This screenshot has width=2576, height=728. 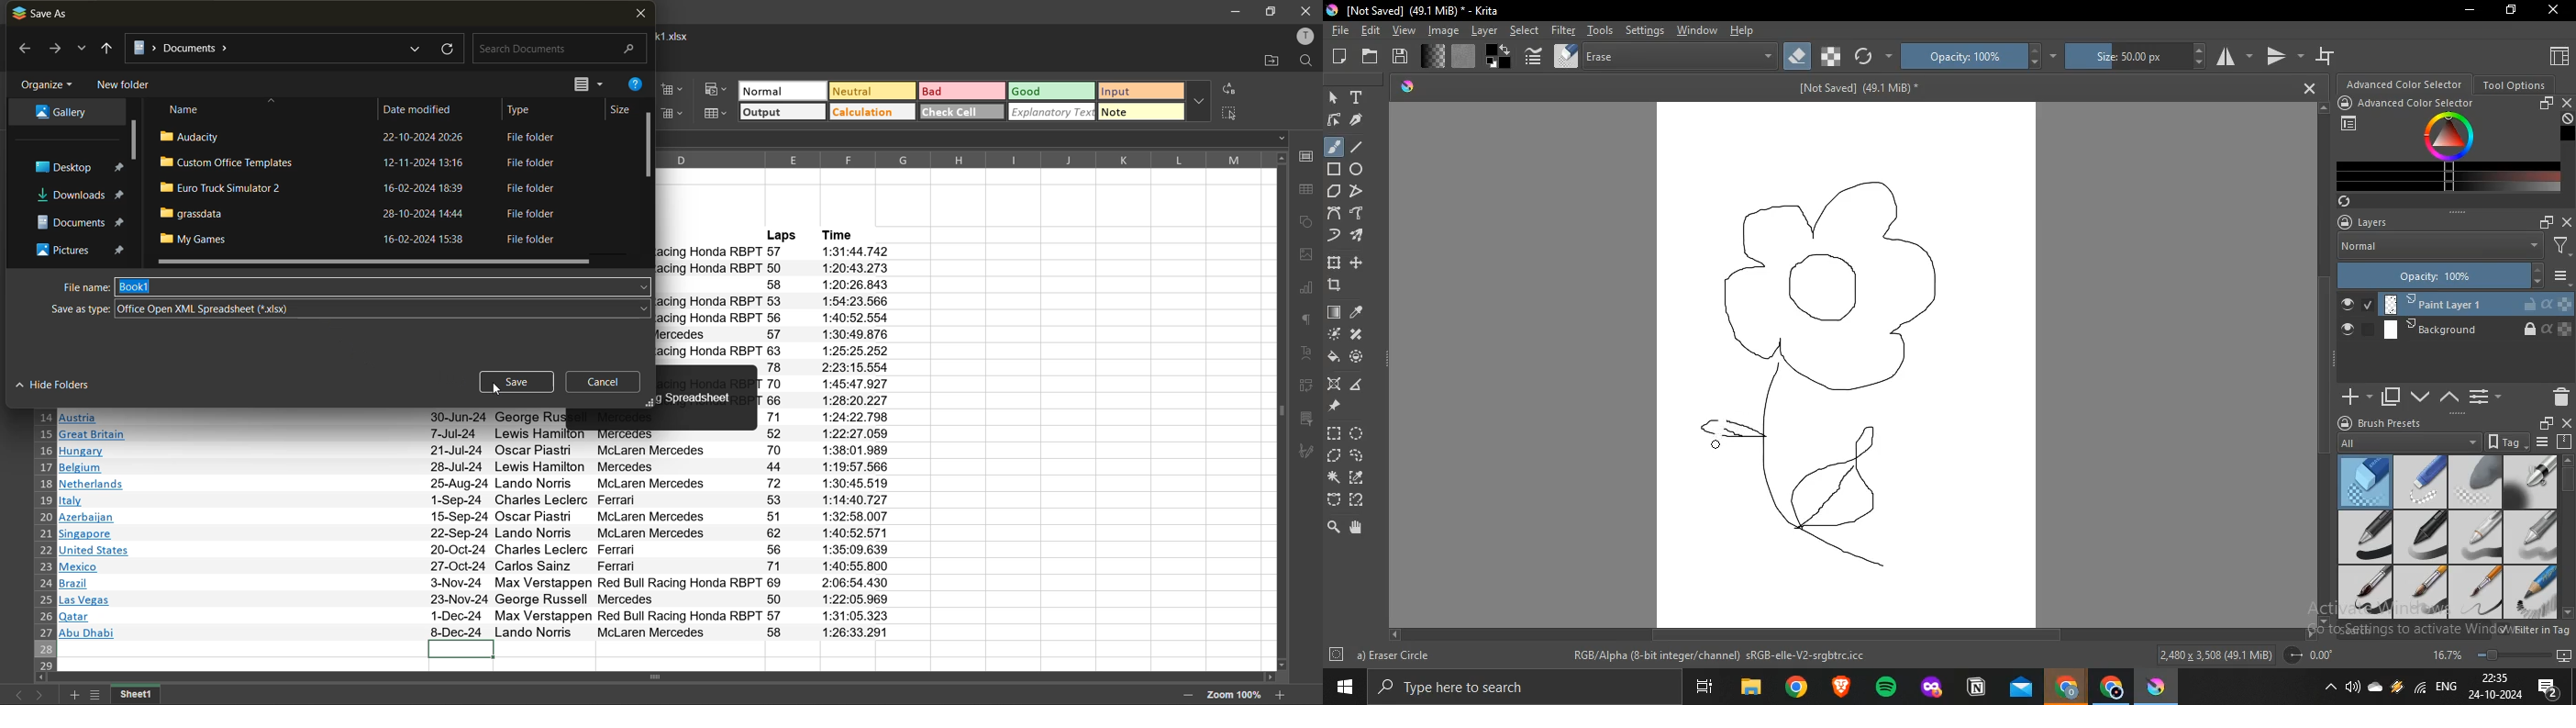 What do you see at coordinates (680, 37) in the screenshot?
I see `file name: Book1.xlsx` at bounding box center [680, 37].